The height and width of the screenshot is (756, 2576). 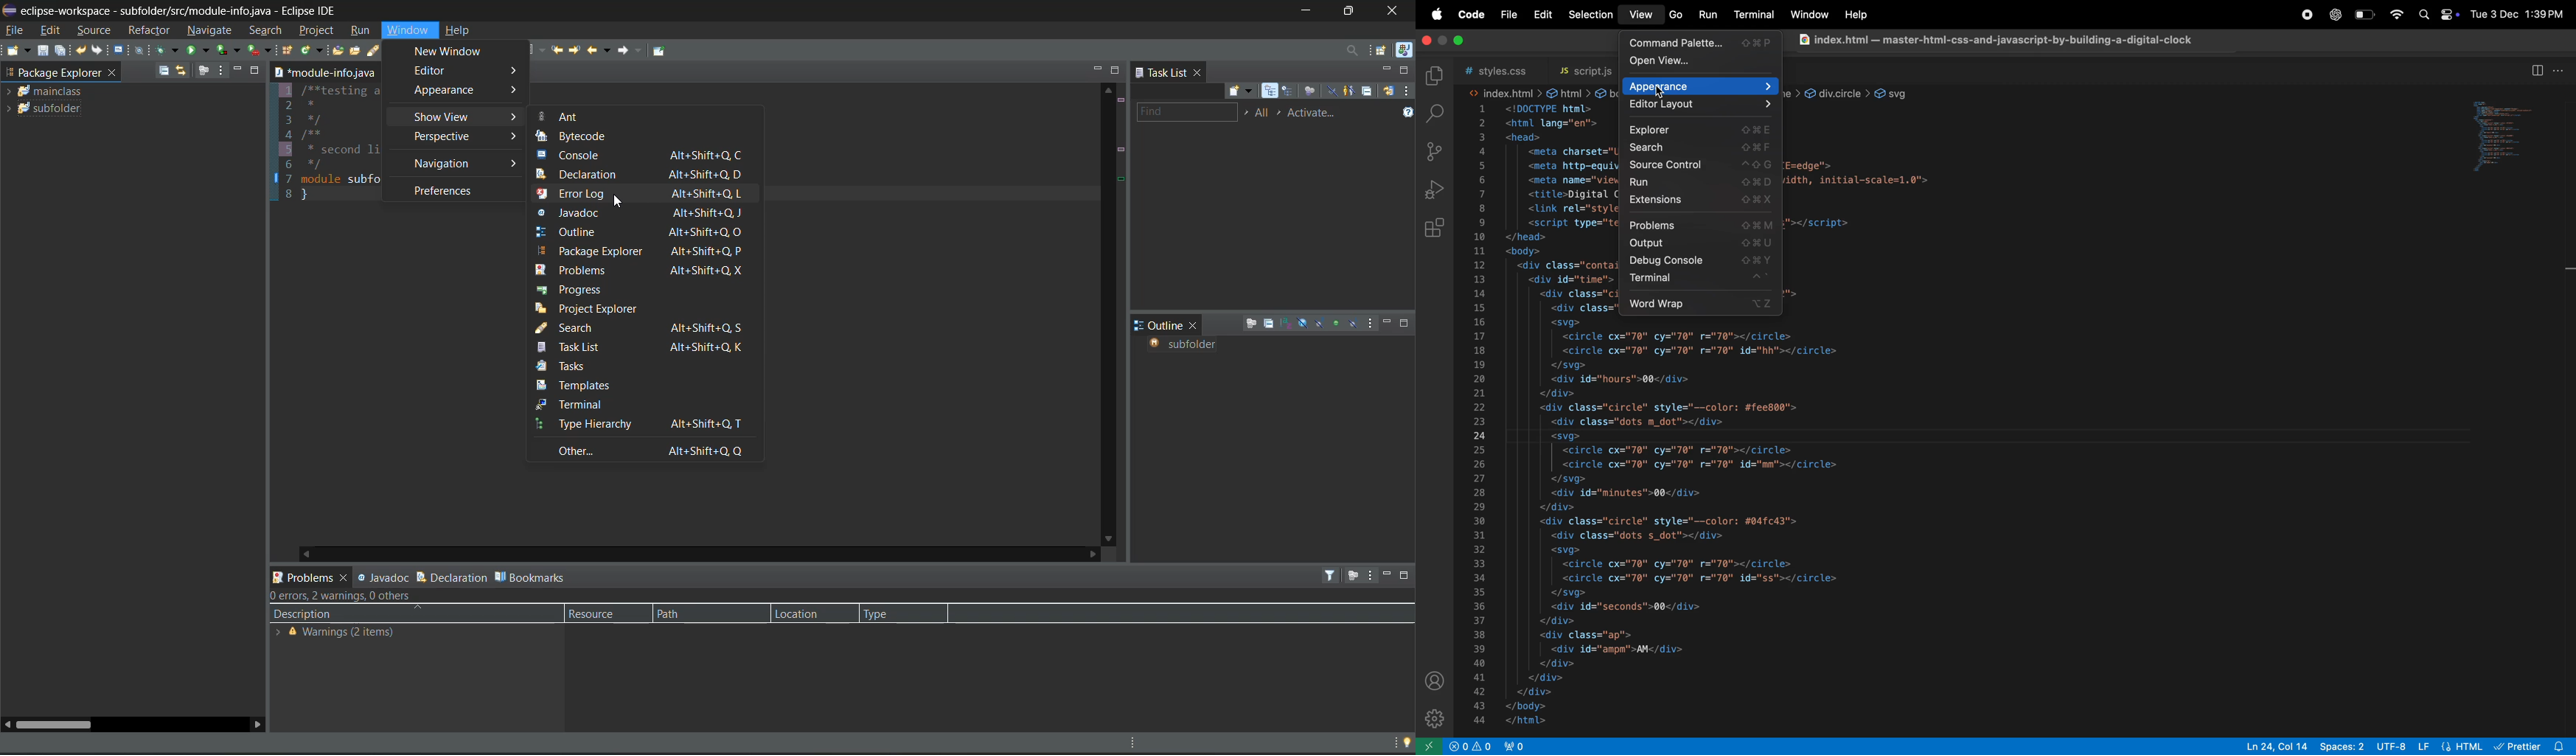 What do you see at coordinates (1434, 680) in the screenshot?
I see `profile` at bounding box center [1434, 680].